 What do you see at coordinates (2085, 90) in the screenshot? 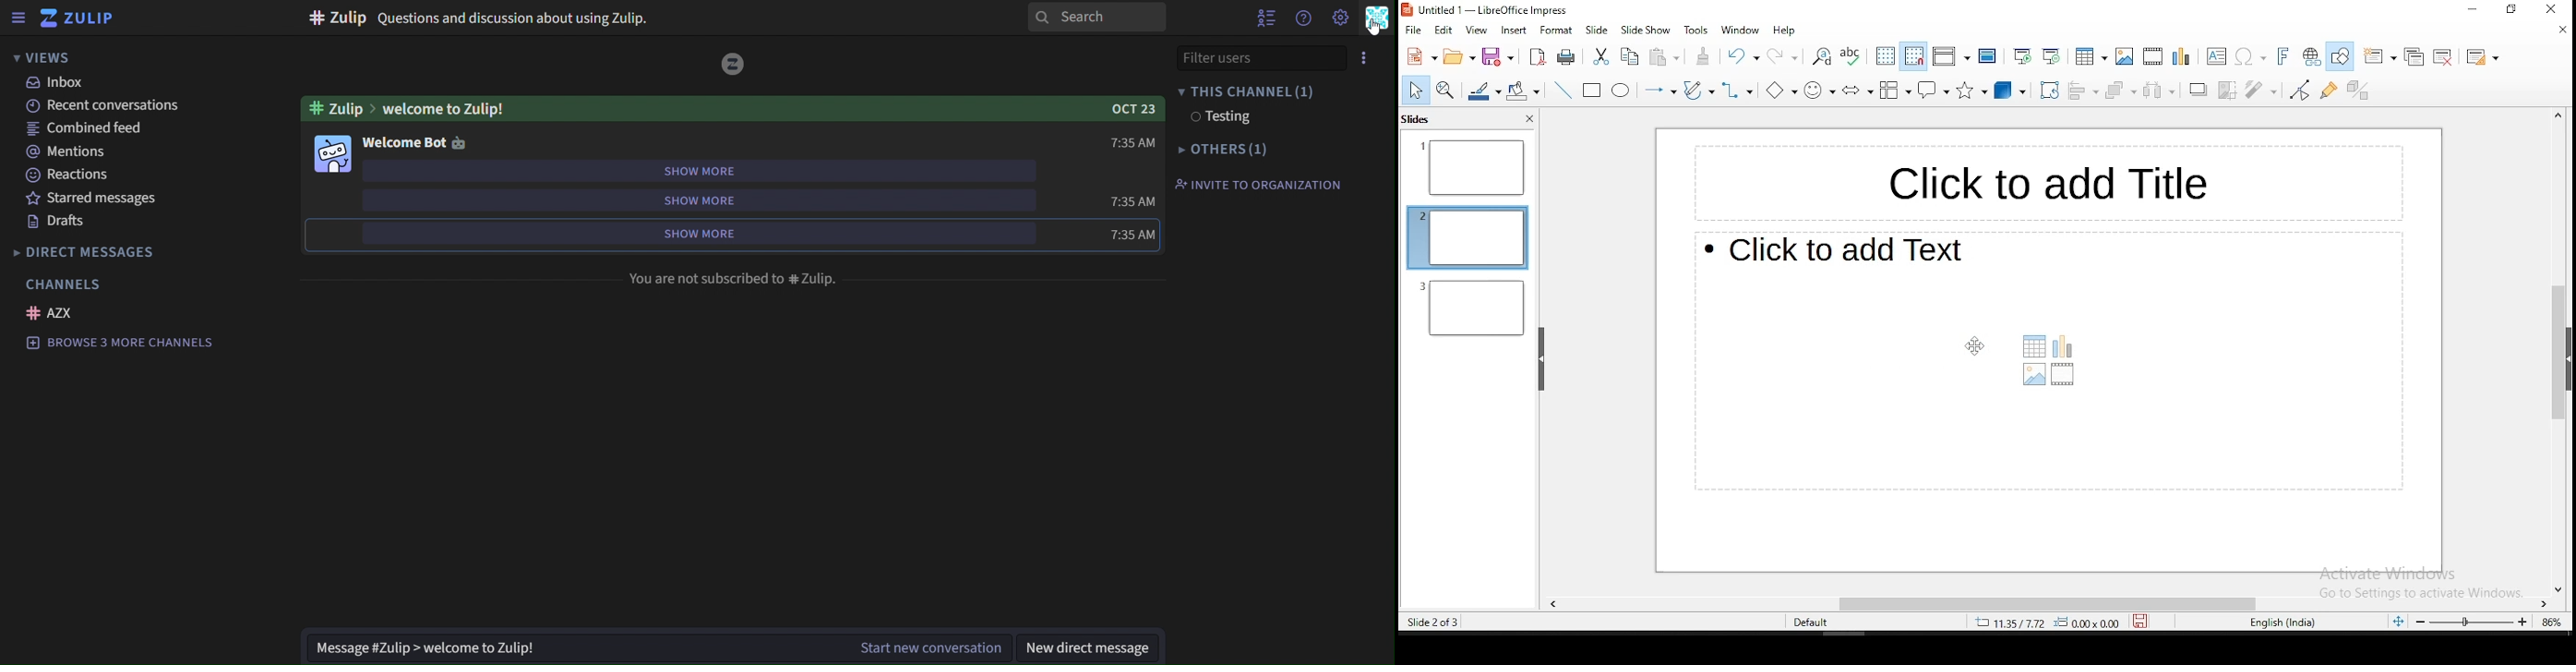
I see `align objects` at bounding box center [2085, 90].